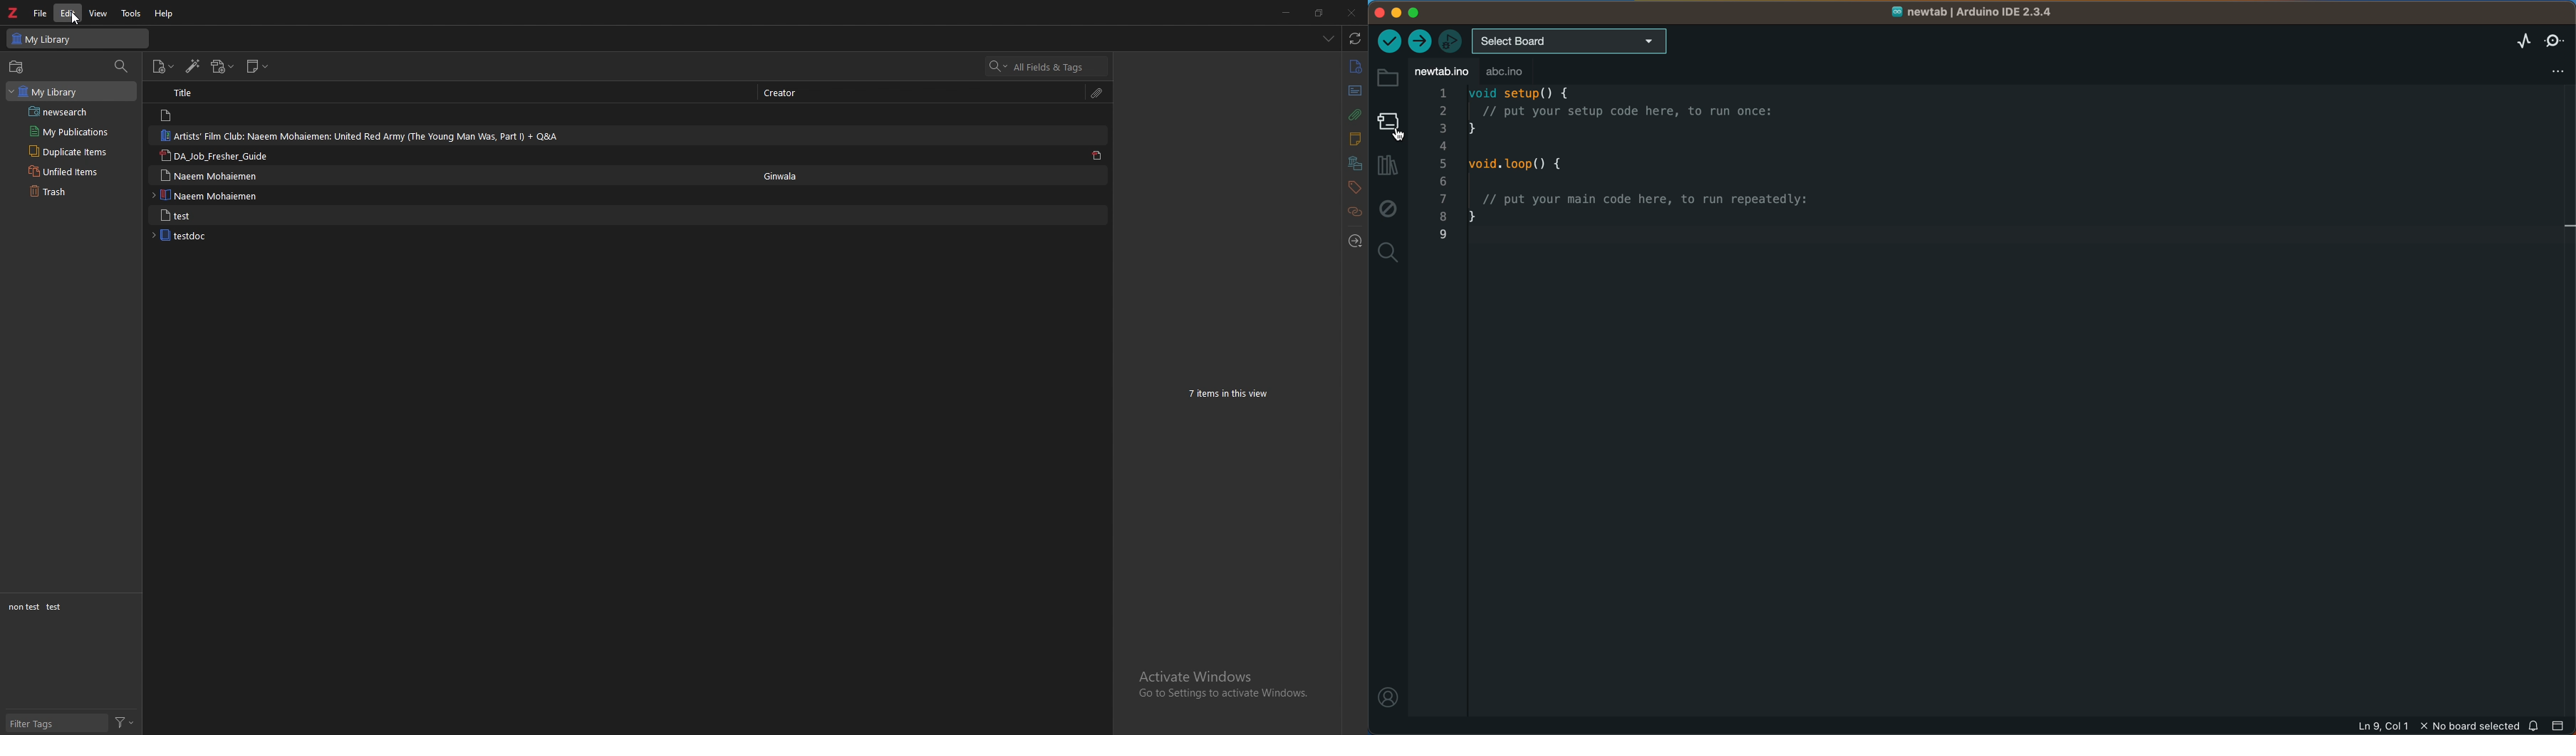 Image resolution: width=2576 pixels, height=756 pixels. I want to click on search all fields & tags, so click(1047, 66).